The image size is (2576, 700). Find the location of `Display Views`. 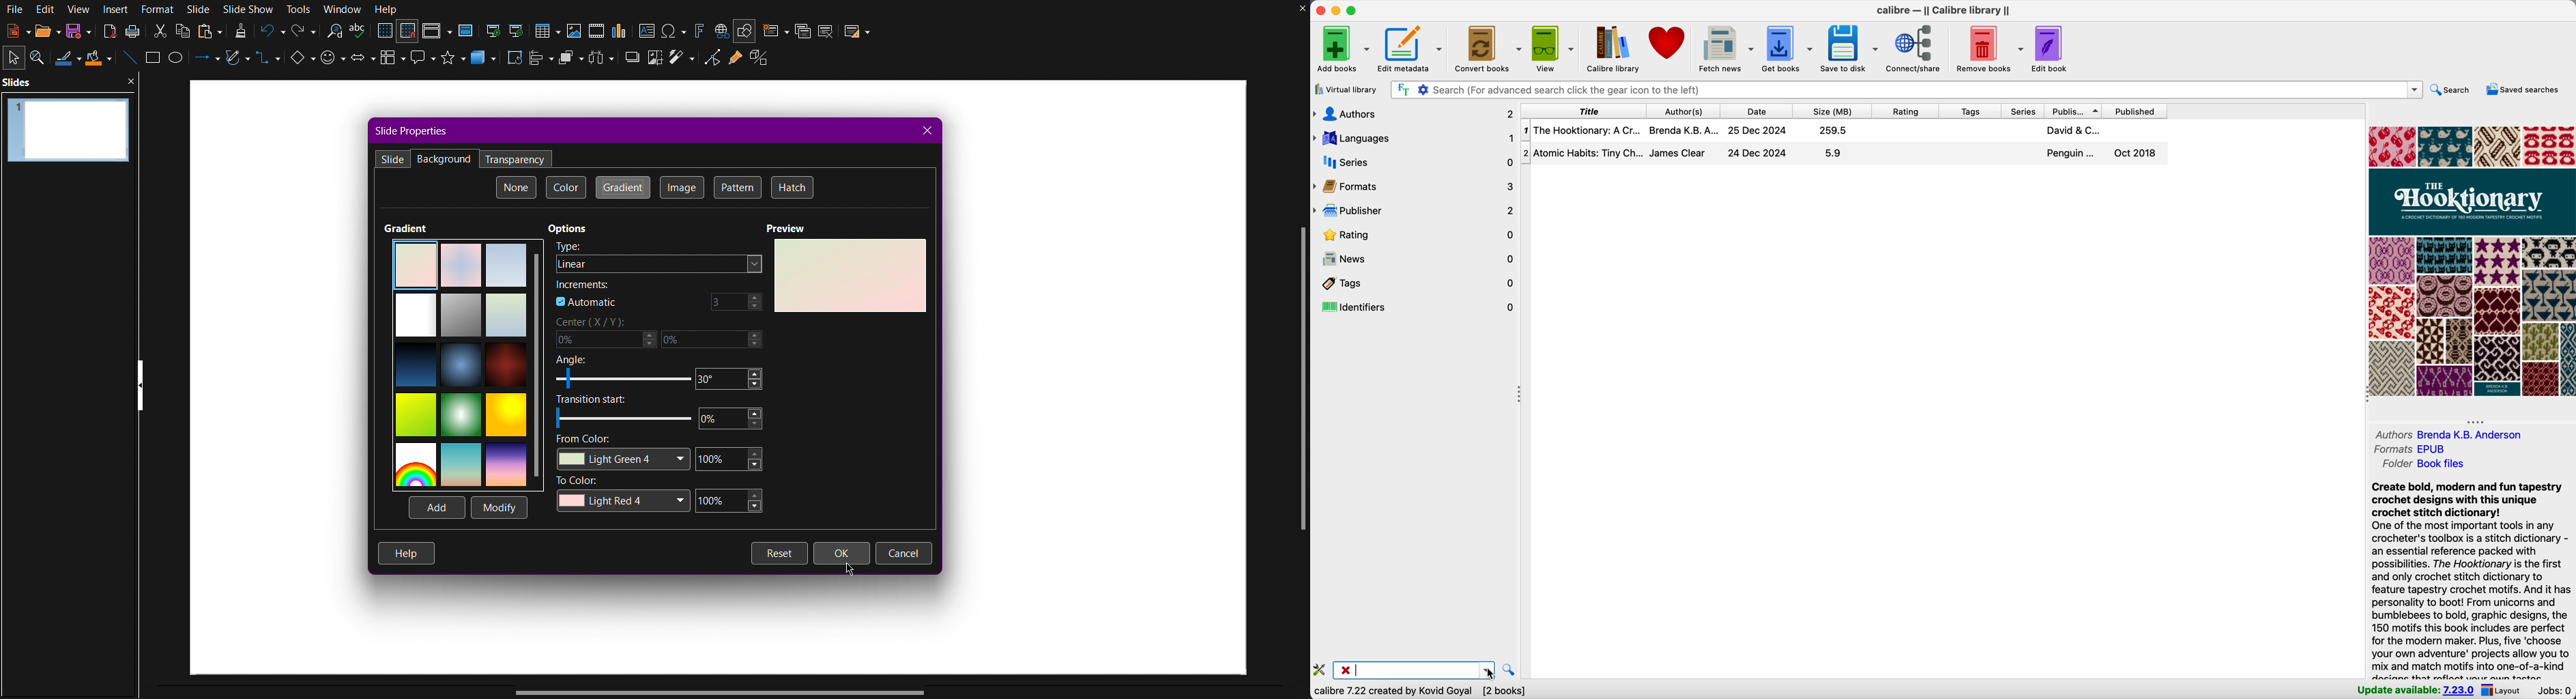

Display Views is located at coordinates (437, 31).